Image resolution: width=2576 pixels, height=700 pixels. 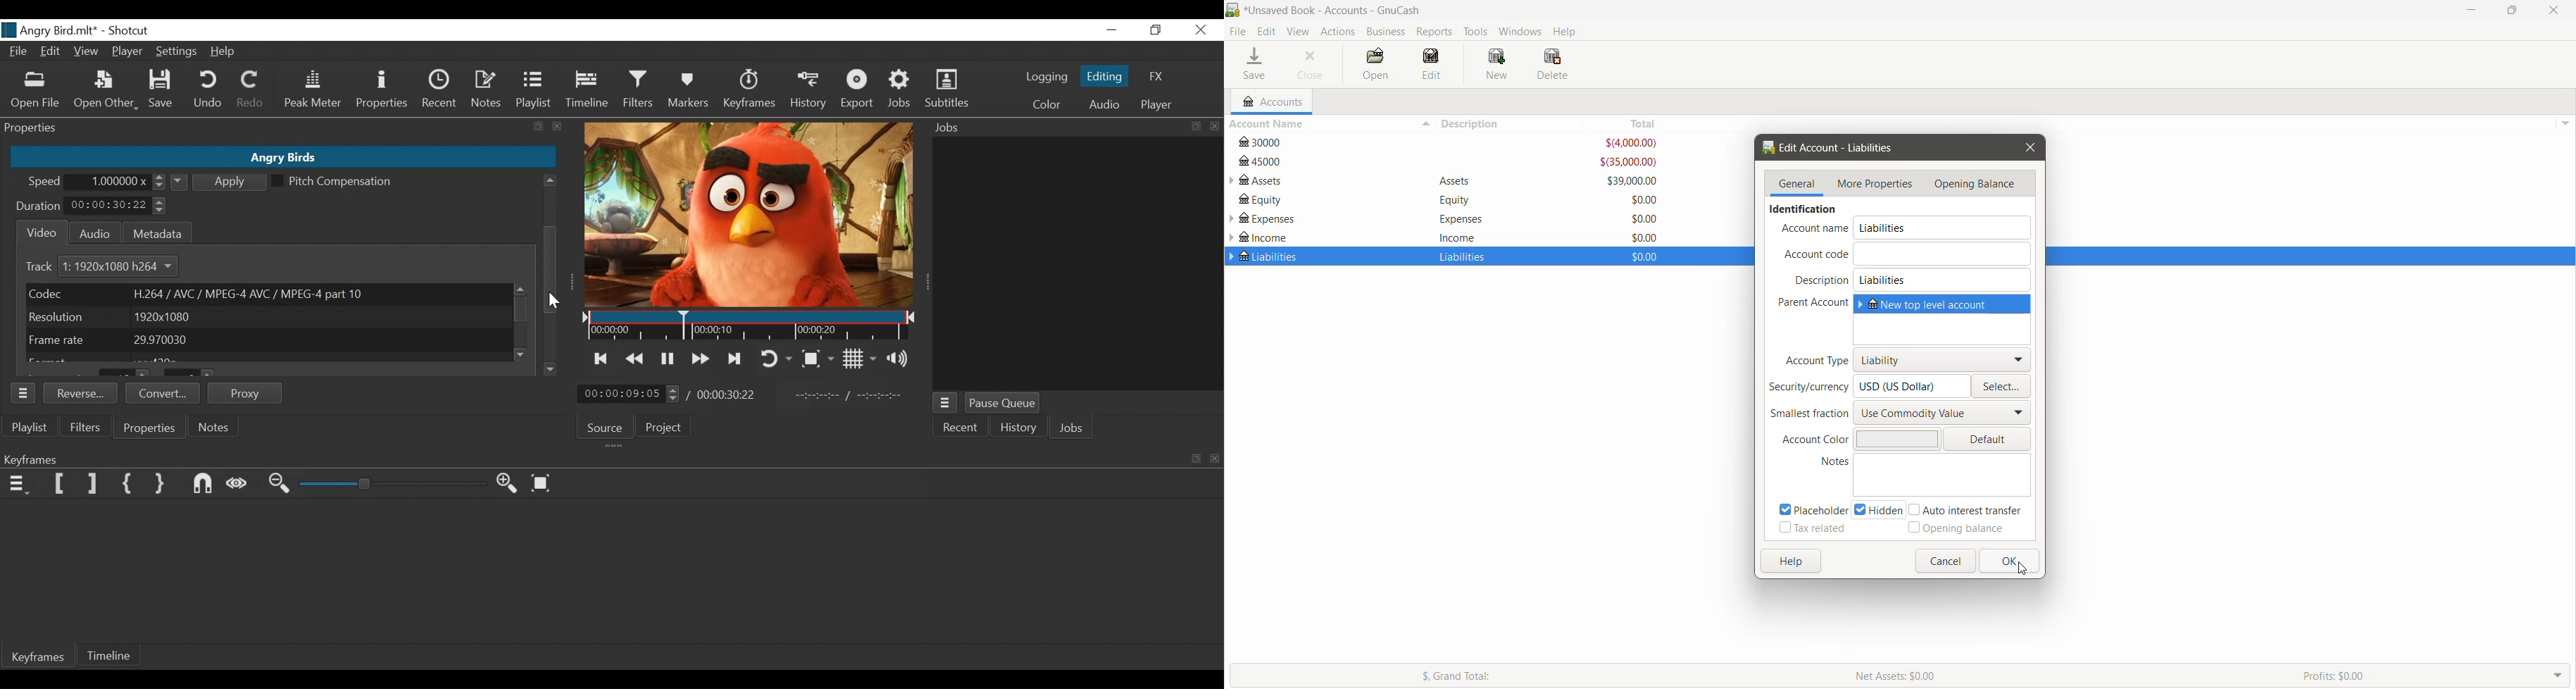 I want to click on Media Viewer, so click(x=751, y=215).